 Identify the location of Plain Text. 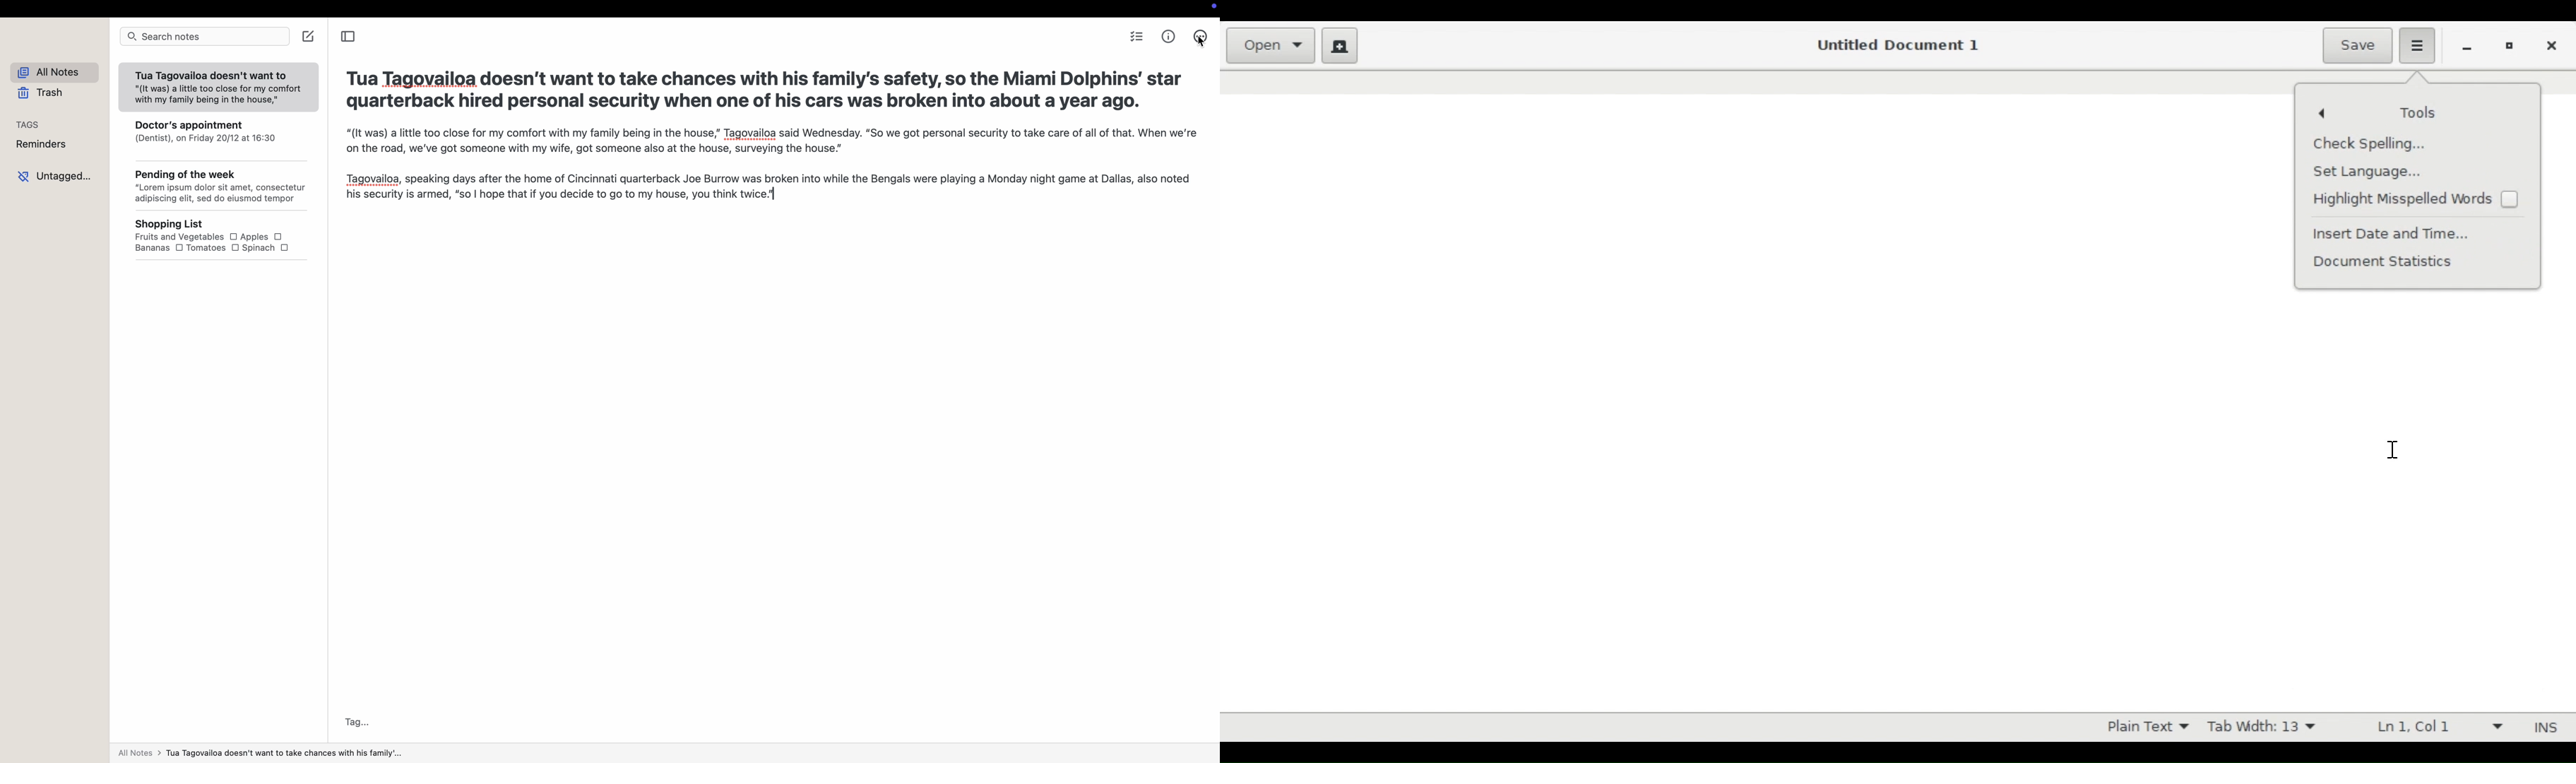
(2142, 726).